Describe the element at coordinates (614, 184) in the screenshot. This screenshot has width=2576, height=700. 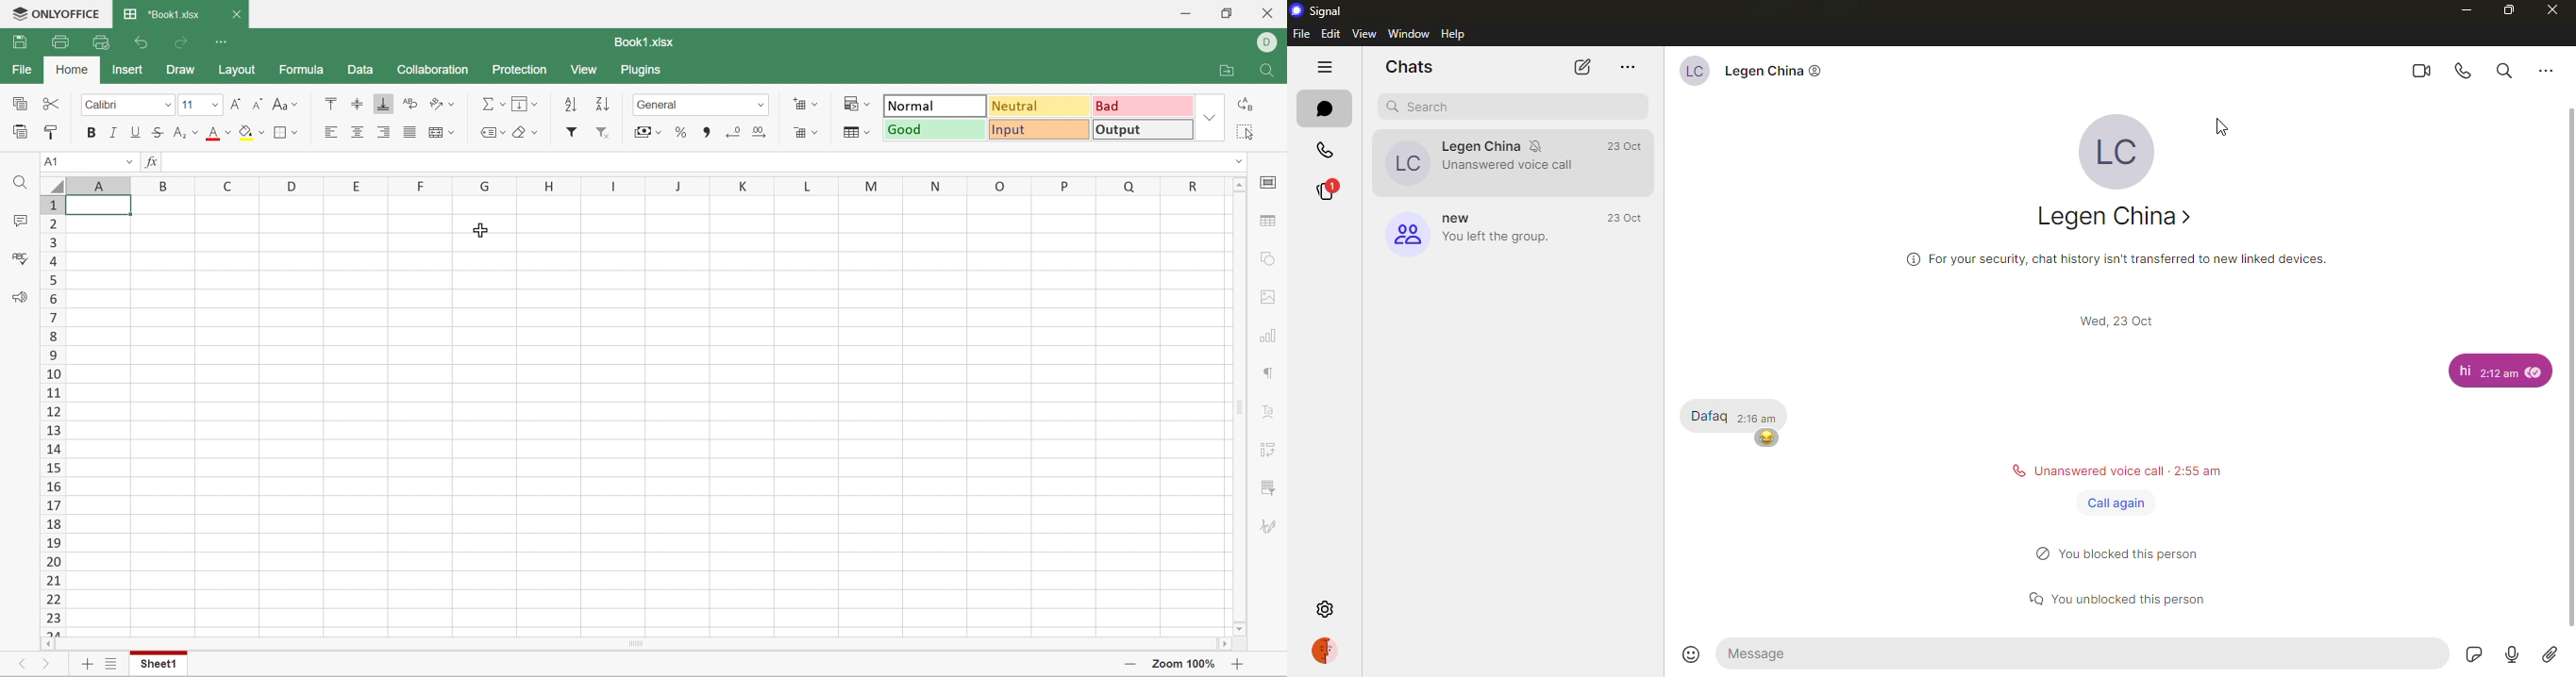
I see `I` at that location.